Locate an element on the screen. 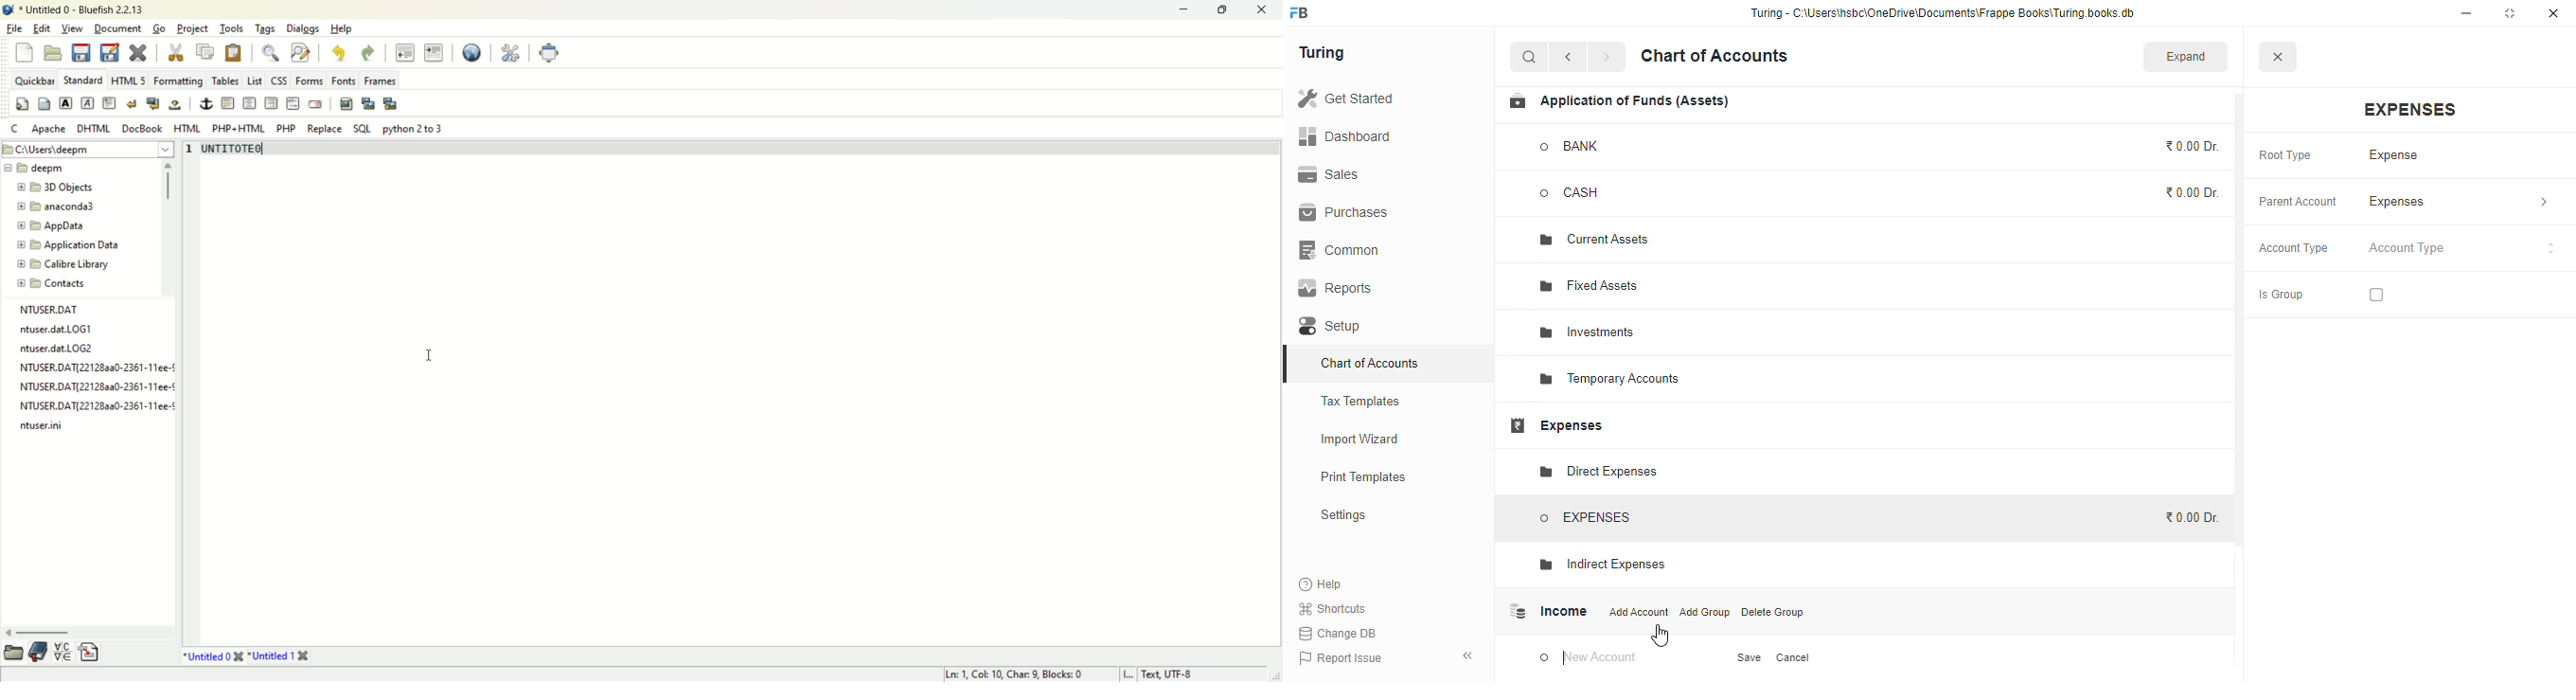 The image size is (2576, 700). current assets is located at coordinates (1594, 241).